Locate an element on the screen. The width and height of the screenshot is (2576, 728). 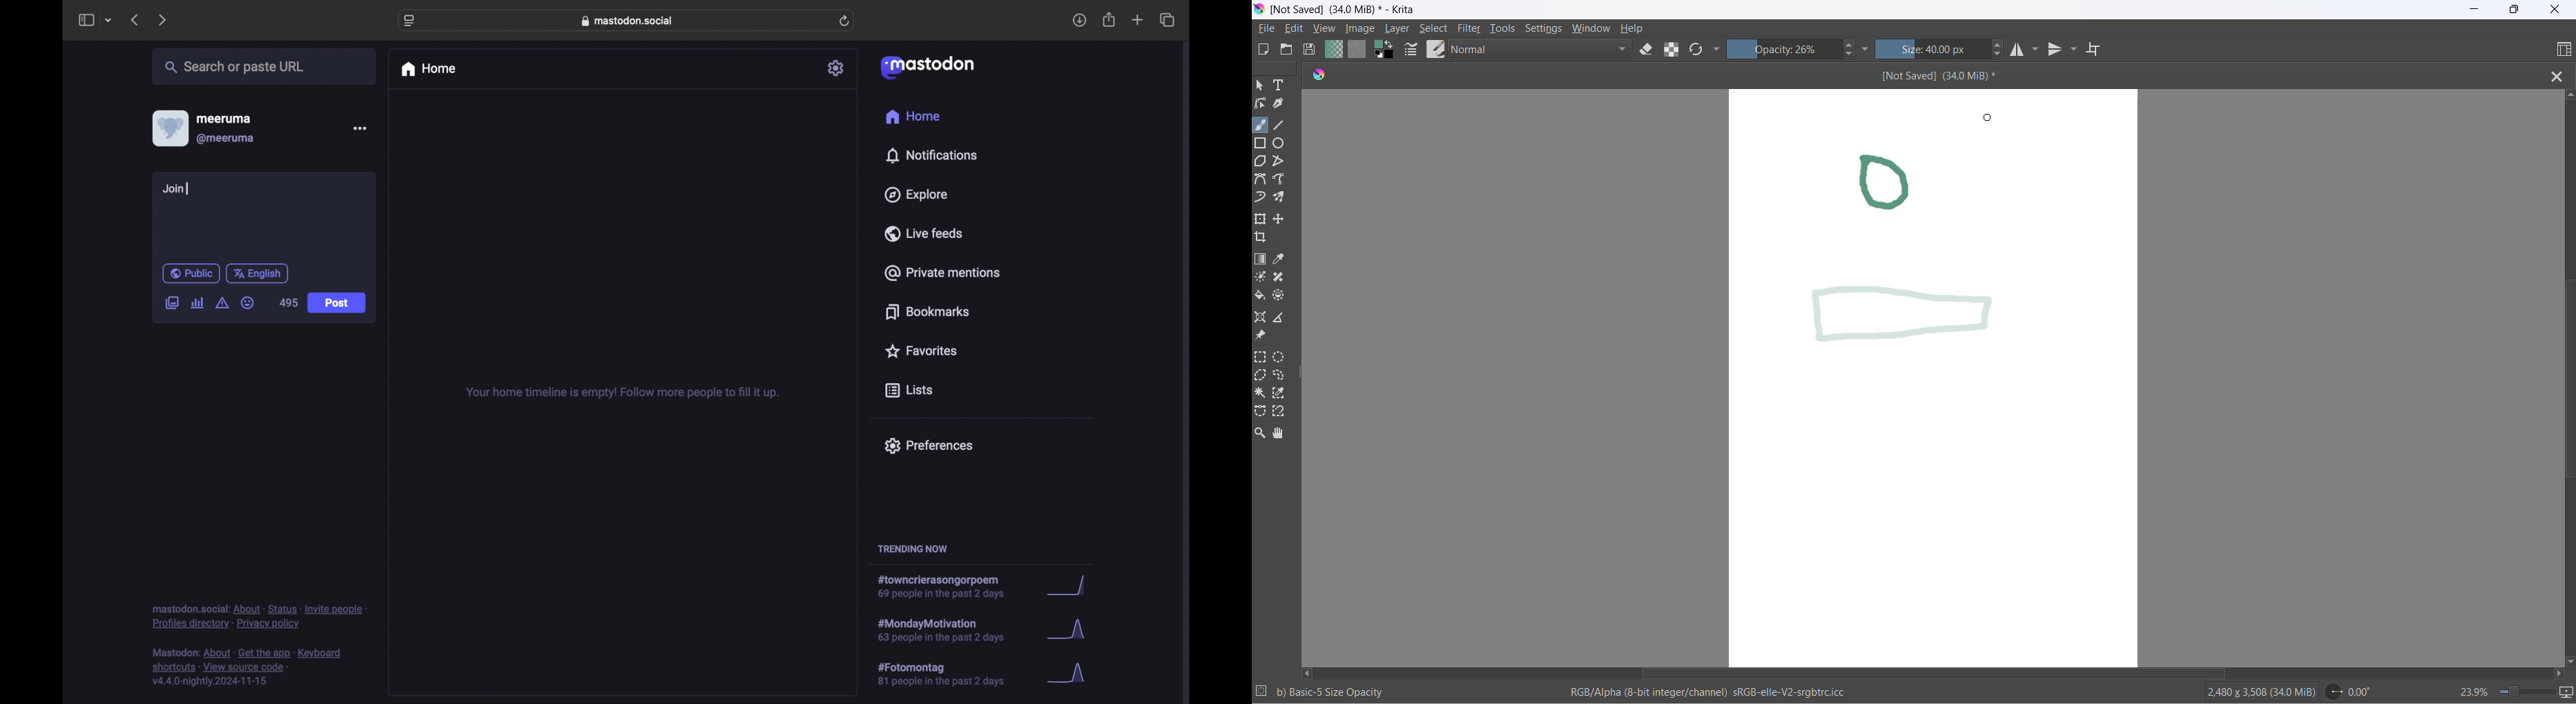
reload original presets is located at coordinates (1696, 49).